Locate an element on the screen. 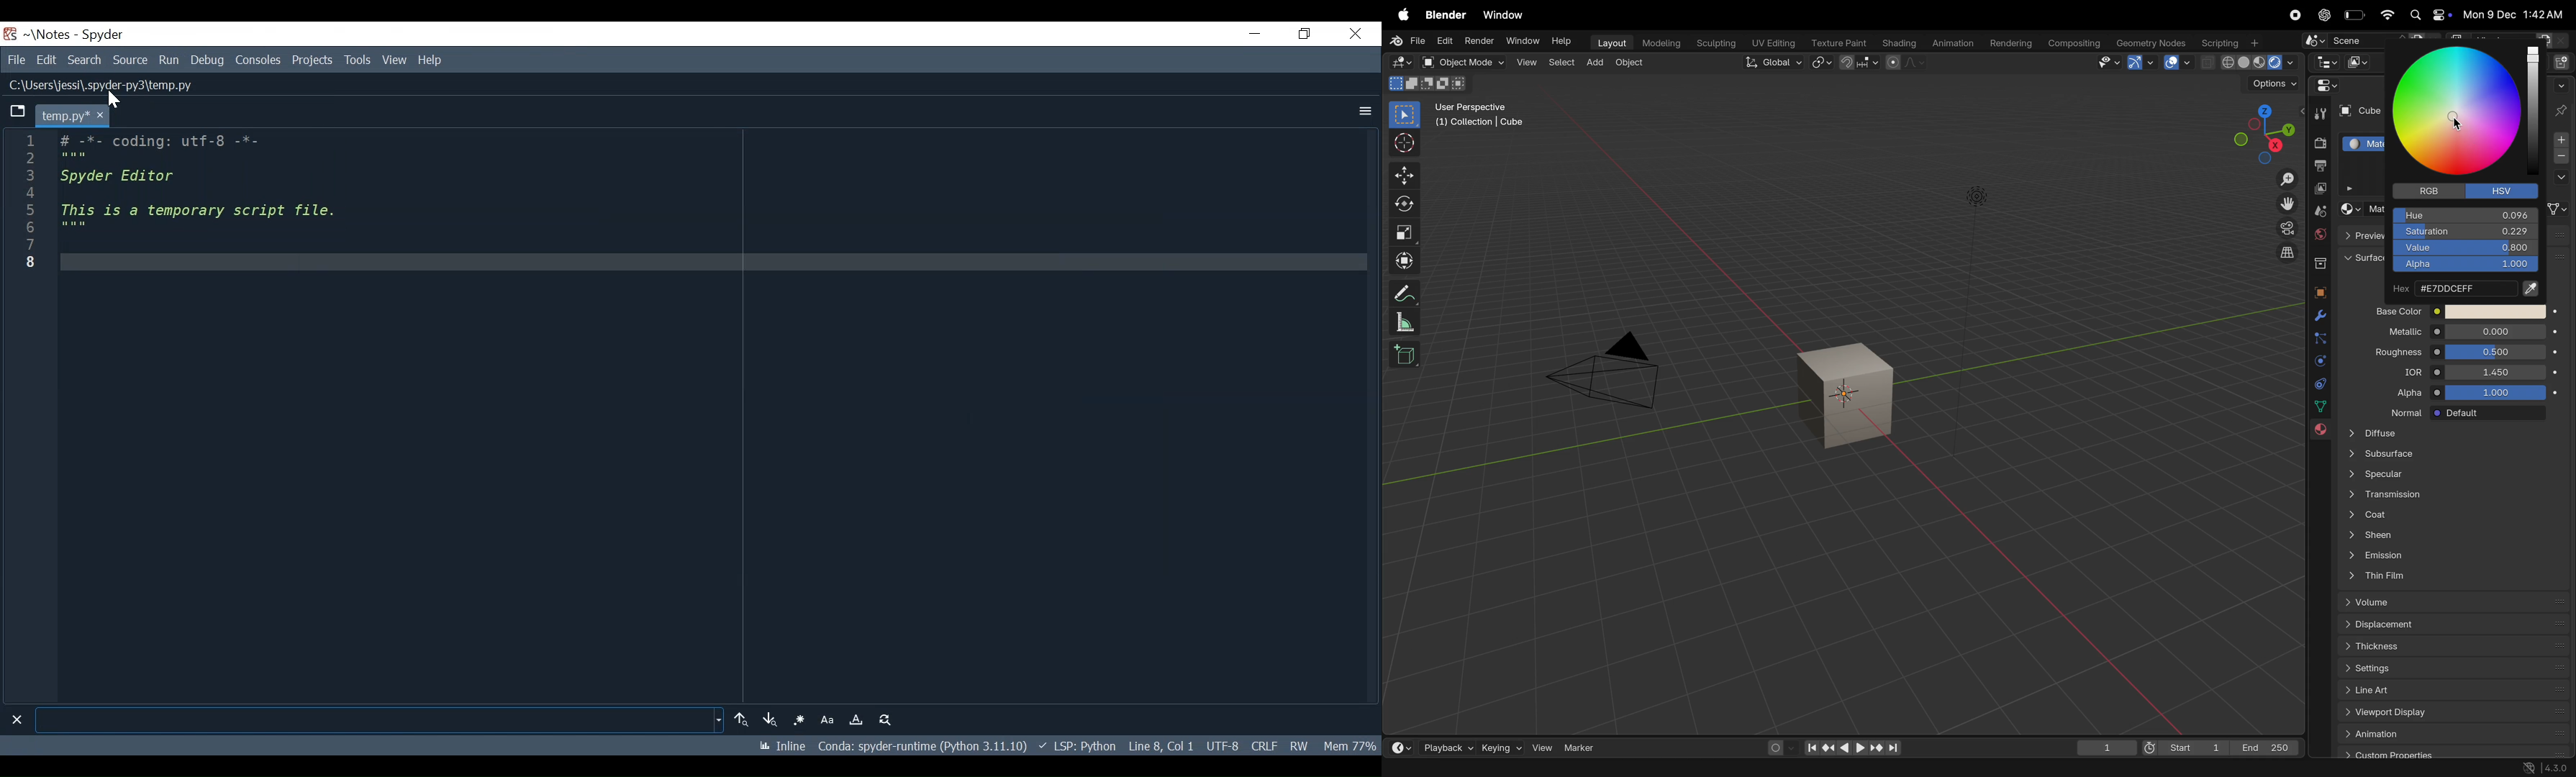 The height and width of the screenshot is (784, 2576). Lights is located at coordinates (1979, 198).